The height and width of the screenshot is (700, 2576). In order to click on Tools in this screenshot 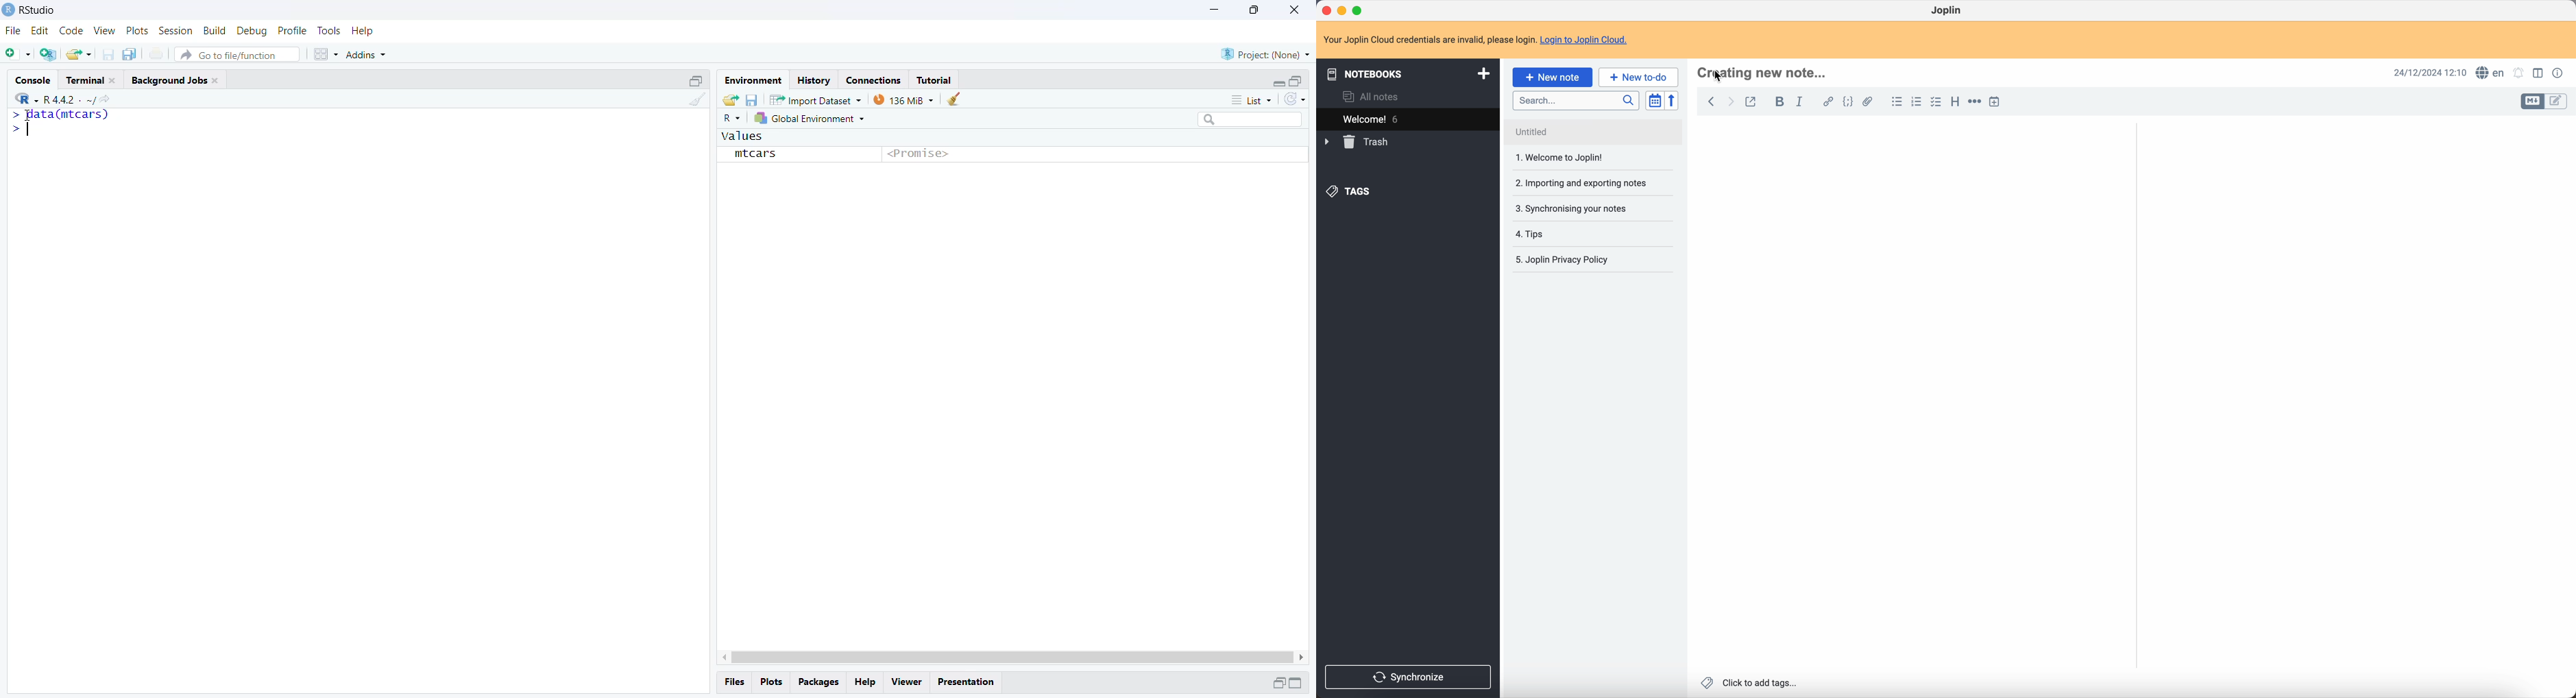, I will do `click(329, 31)`.